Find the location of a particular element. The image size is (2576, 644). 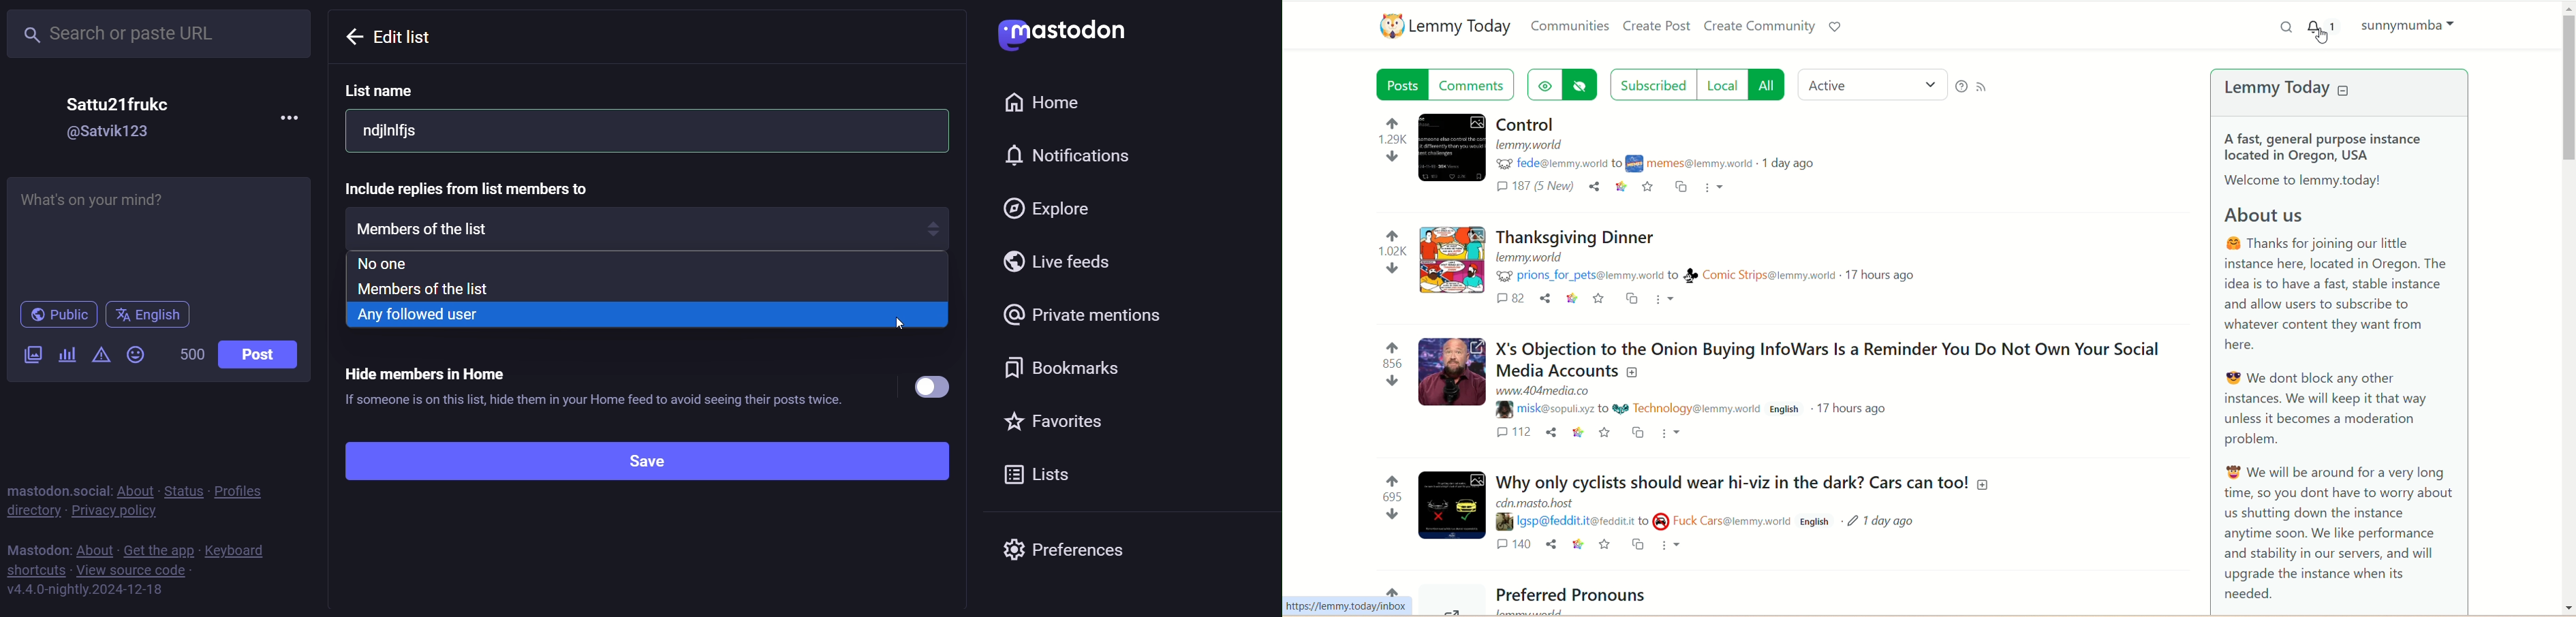

local is located at coordinates (1722, 88).